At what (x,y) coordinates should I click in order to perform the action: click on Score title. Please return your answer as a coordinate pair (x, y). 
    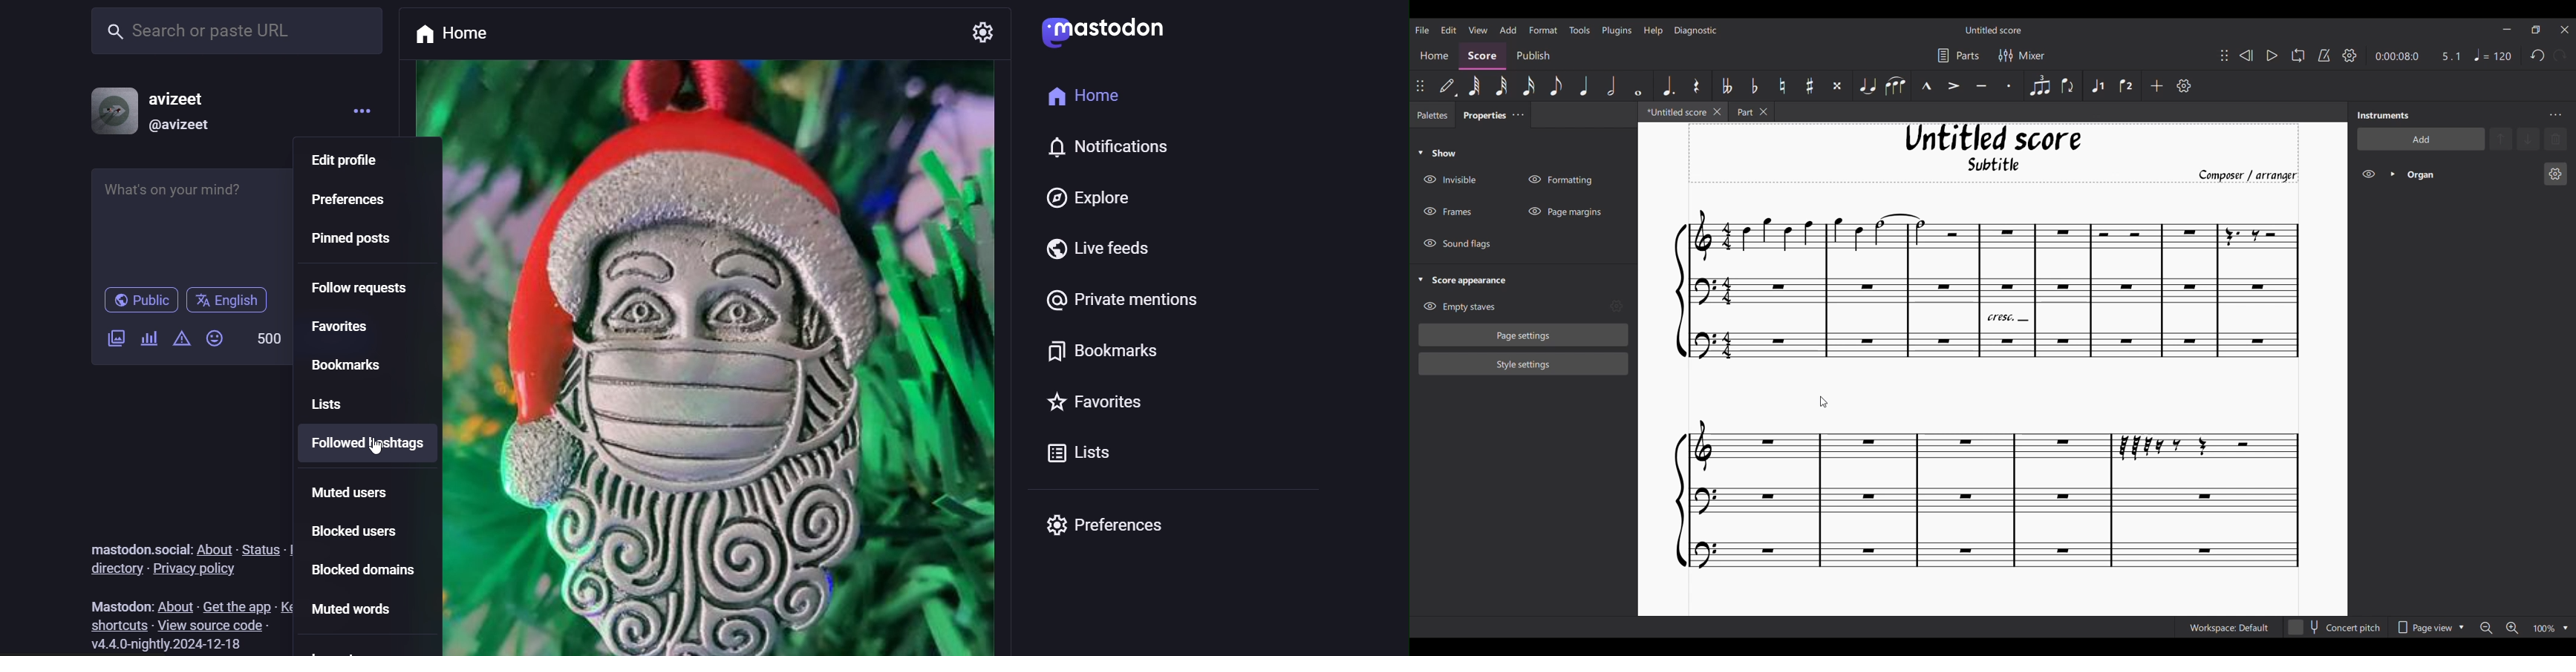
    Looking at the image, I should click on (1993, 30).